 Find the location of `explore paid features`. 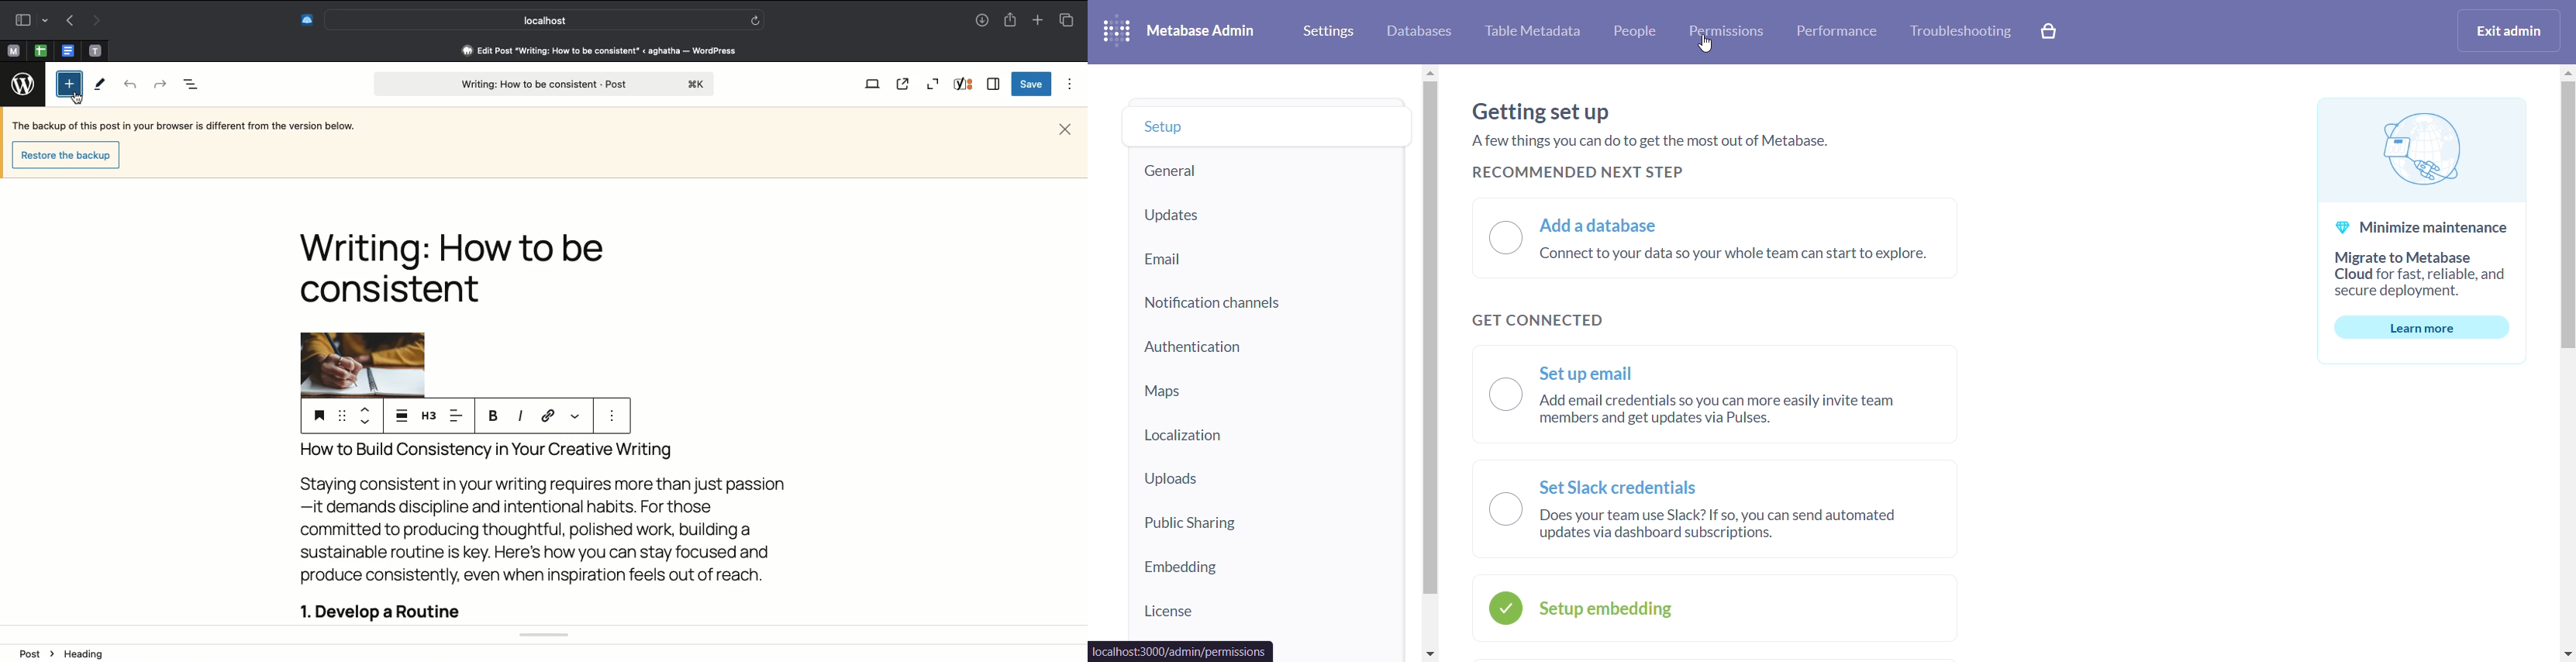

explore paid features is located at coordinates (2050, 33).